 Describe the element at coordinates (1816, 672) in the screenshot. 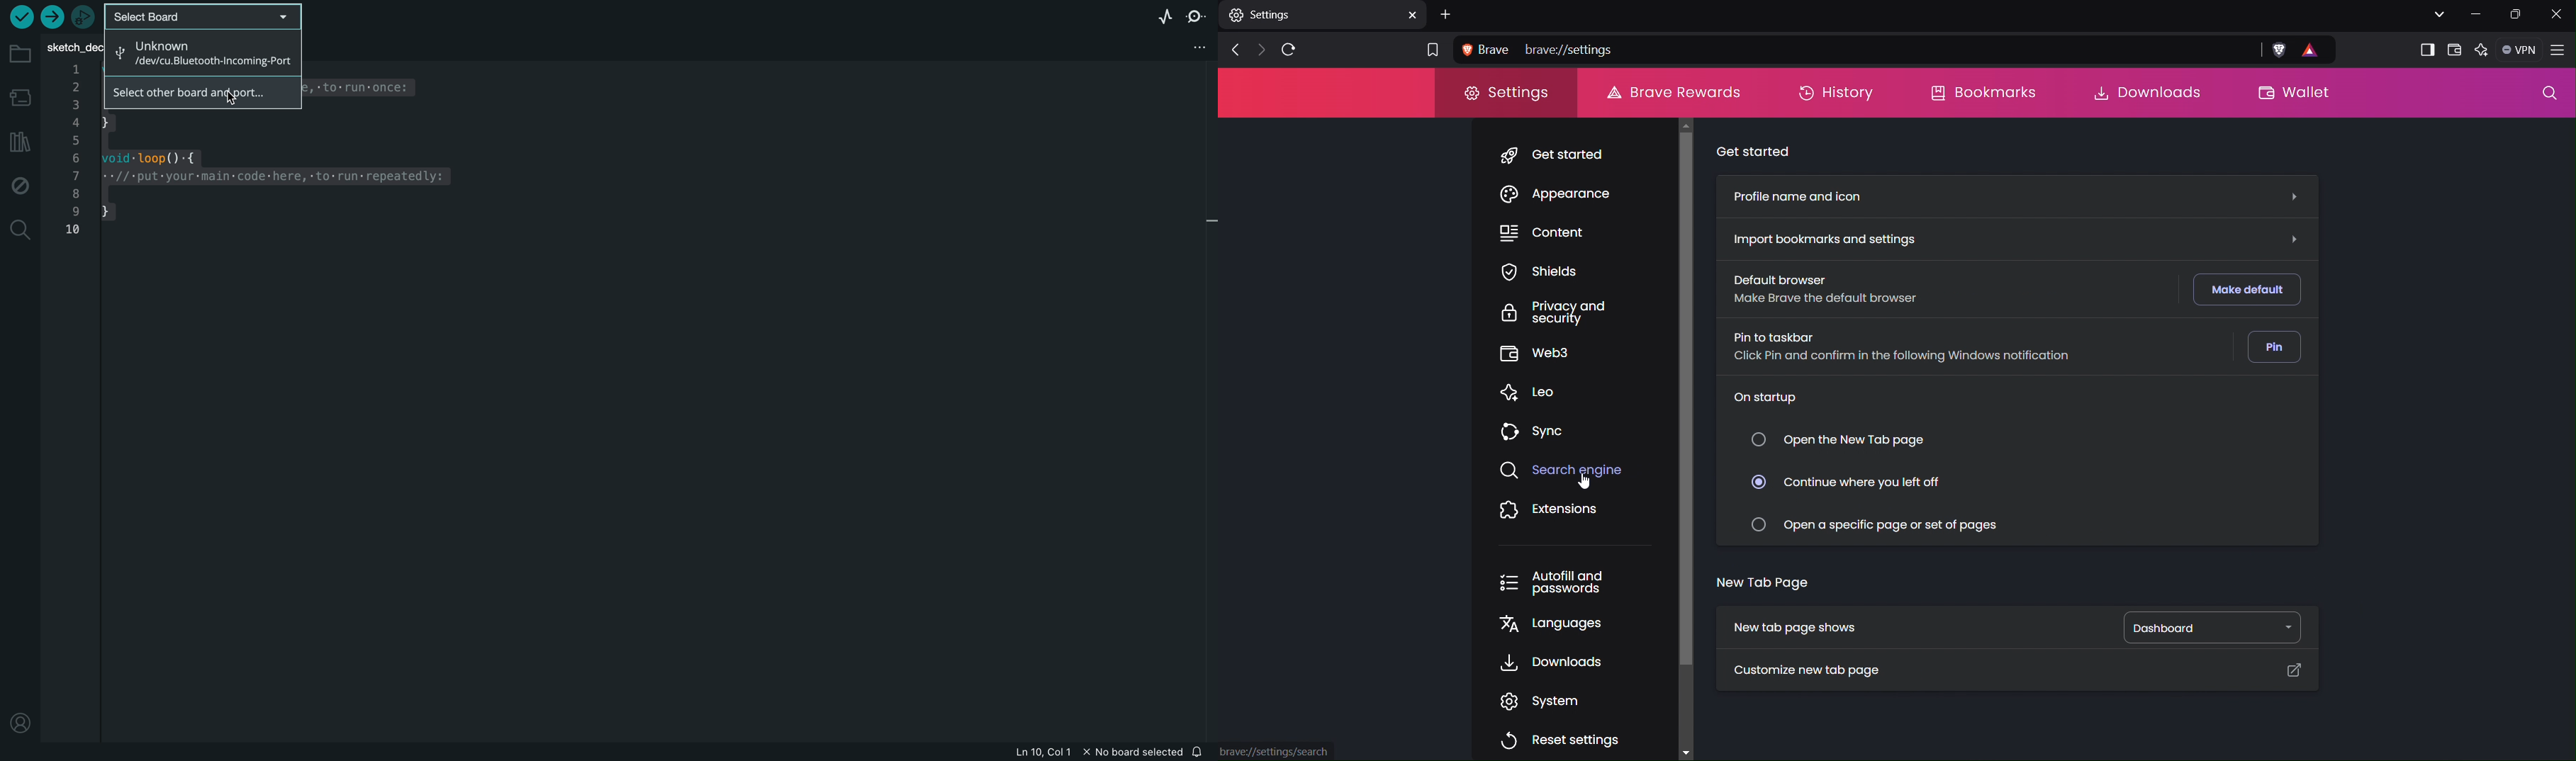

I see `Customize new tab page` at that location.